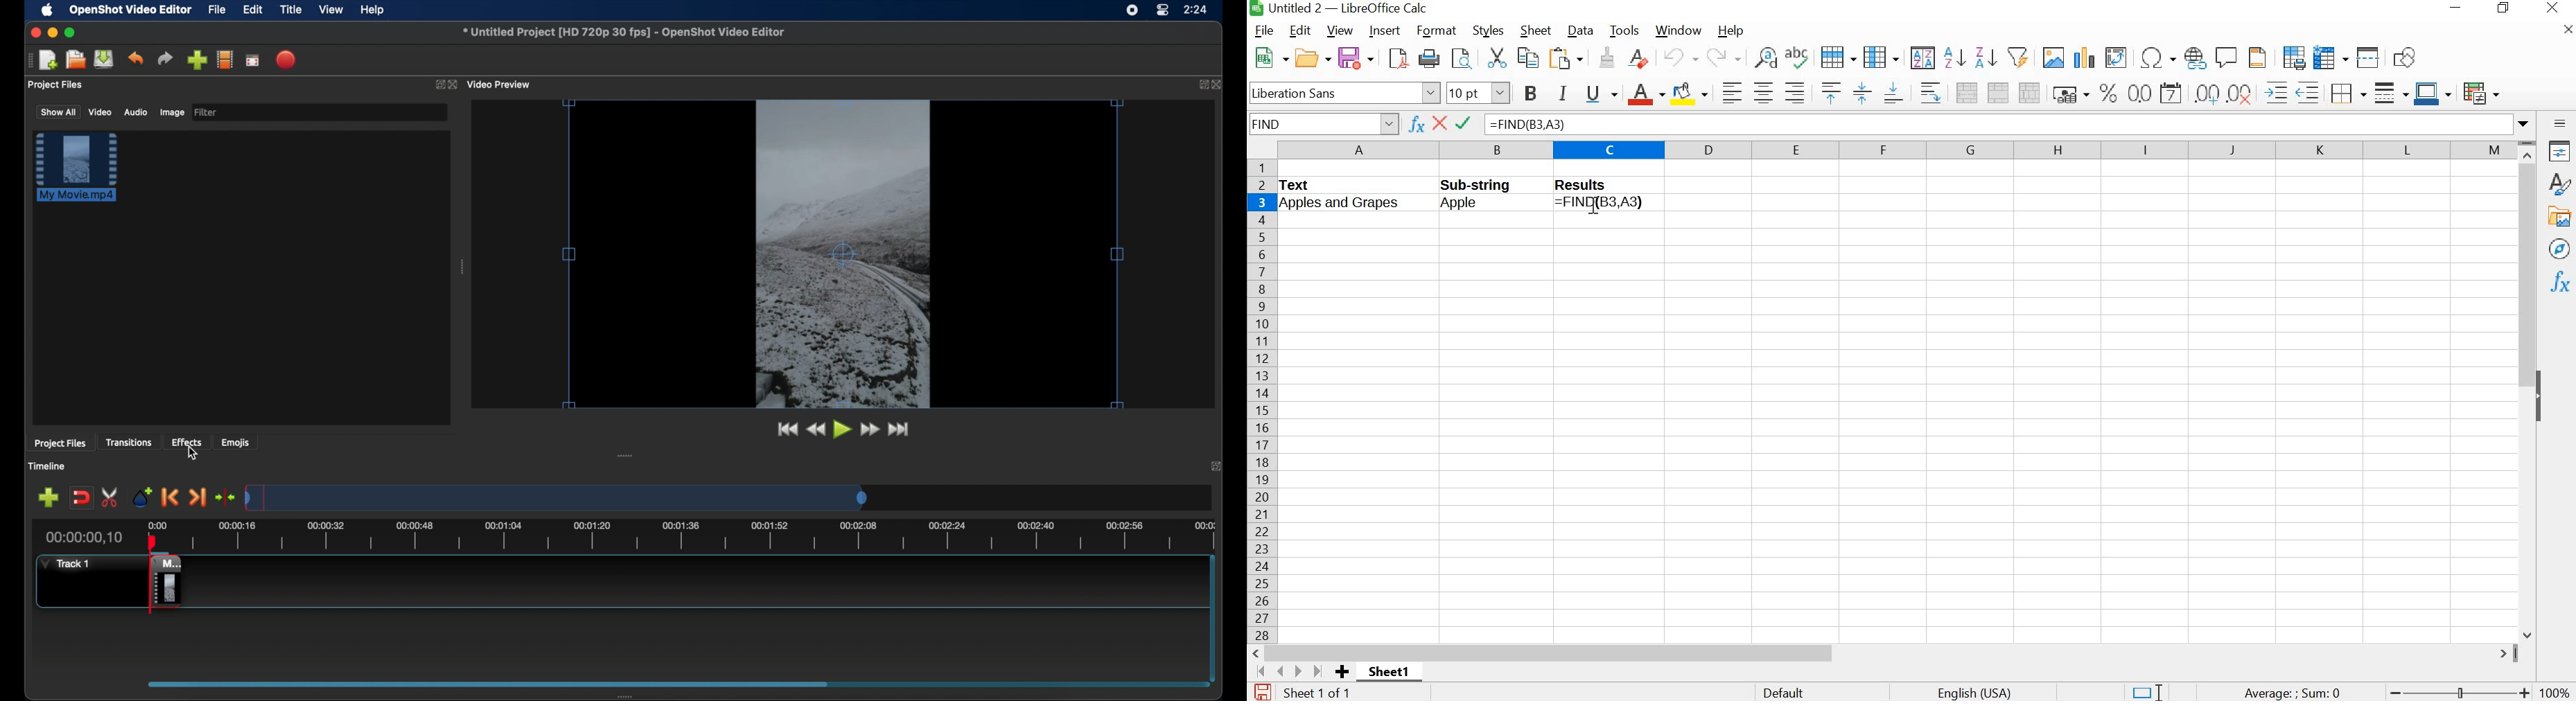 The image size is (2576, 728). What do you see at coordinates (1437, 30) in the screenshot?
I see `format` at bounding box center [1437, 30].